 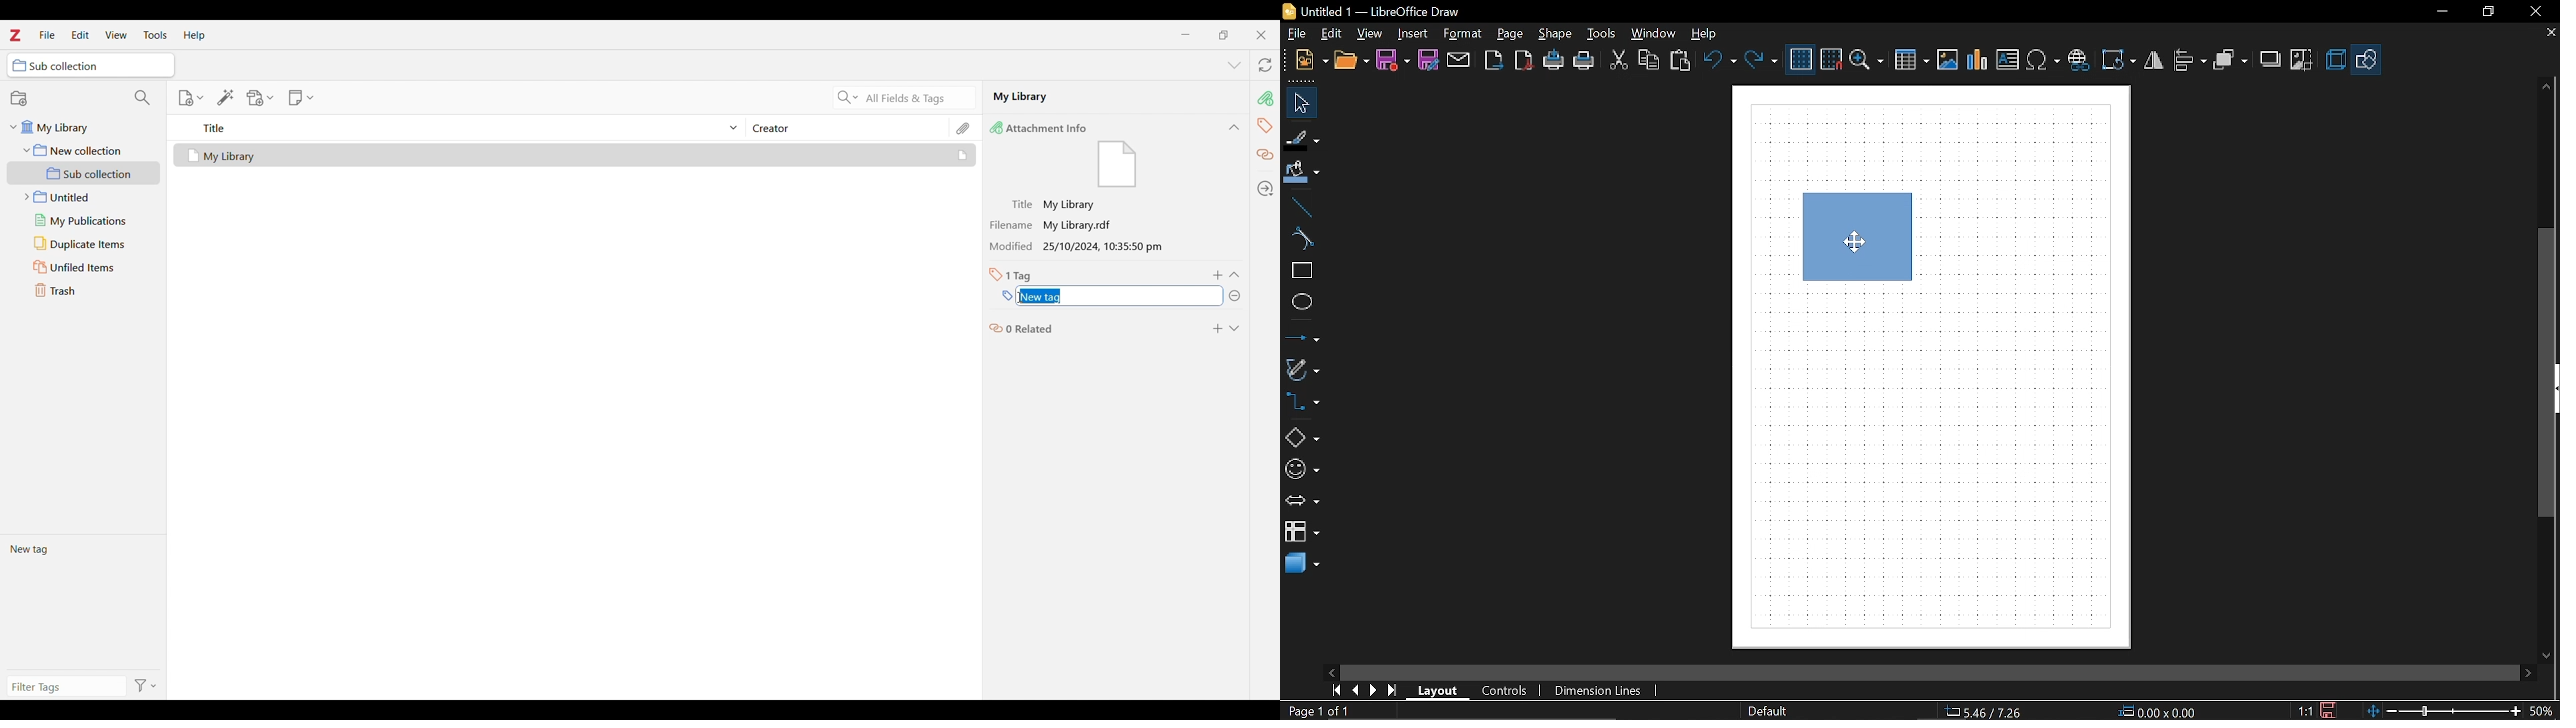 What do you see at coordinates (2272, 59) in the screenshot?
I see `Shadow` at bounding box center [2272, 59].